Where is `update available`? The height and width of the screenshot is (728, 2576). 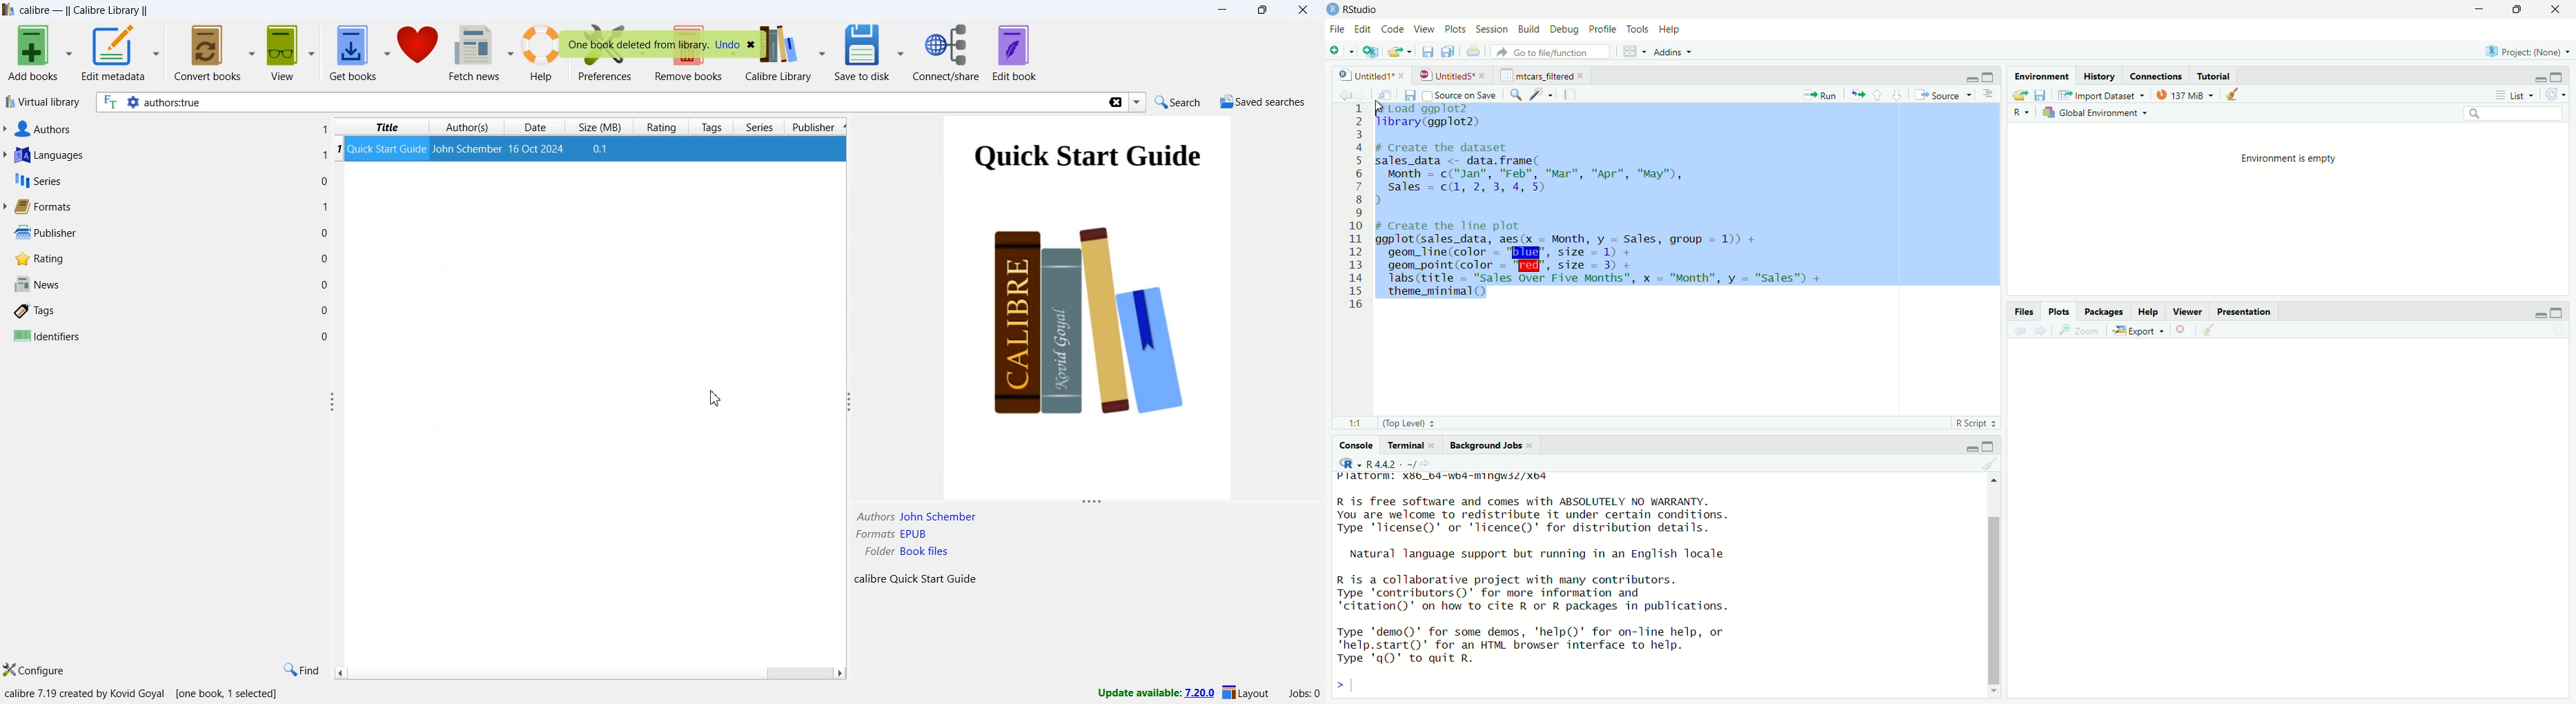 update available is located at coordinates (1149, 693).